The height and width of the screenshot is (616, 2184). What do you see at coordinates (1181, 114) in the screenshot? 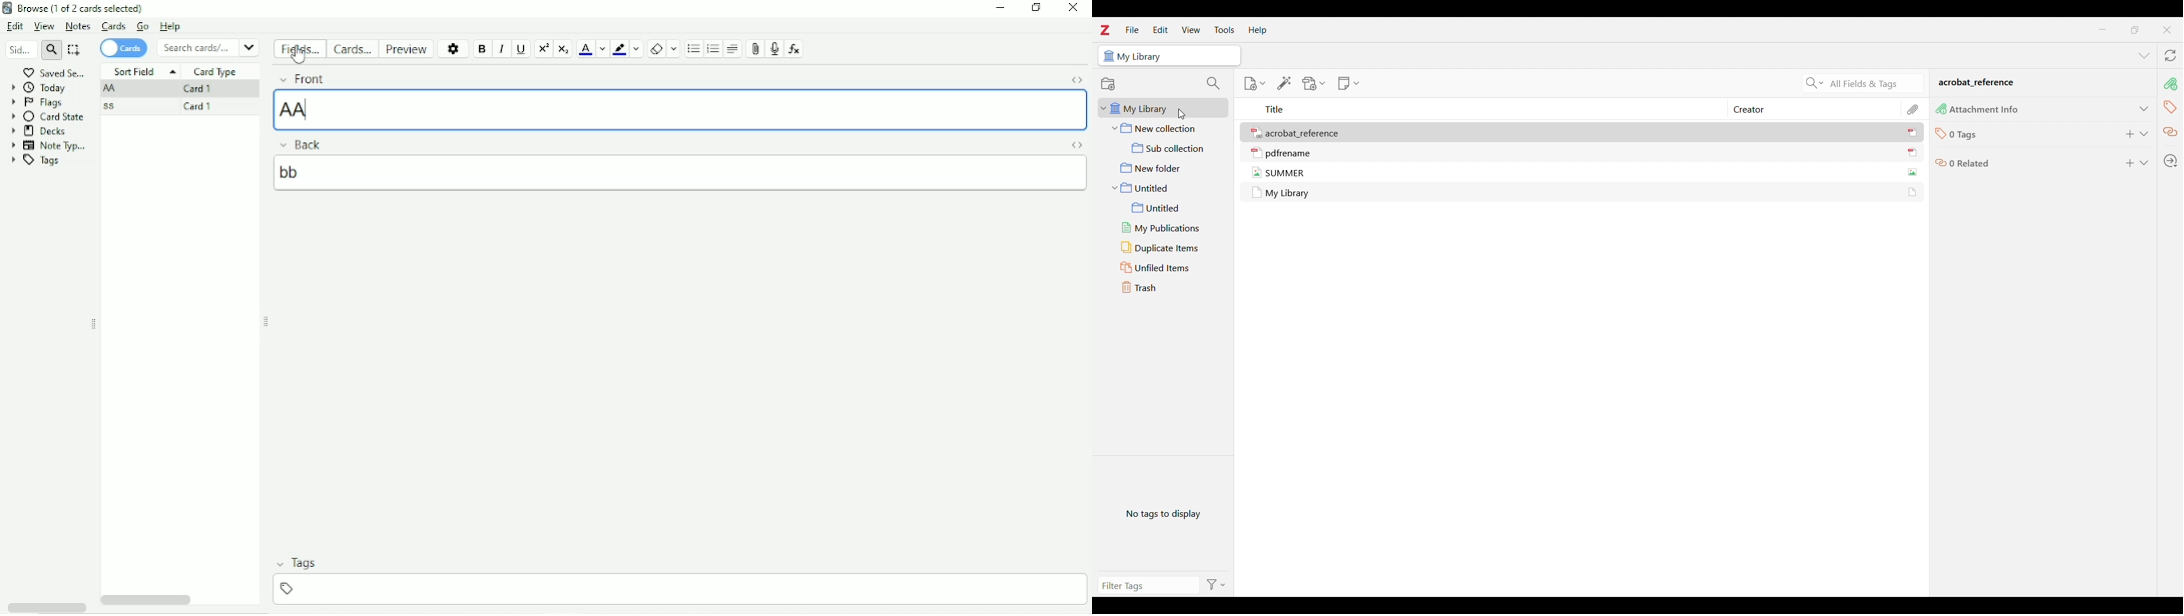
I see `cursor` at bounding box center [1181, 114].